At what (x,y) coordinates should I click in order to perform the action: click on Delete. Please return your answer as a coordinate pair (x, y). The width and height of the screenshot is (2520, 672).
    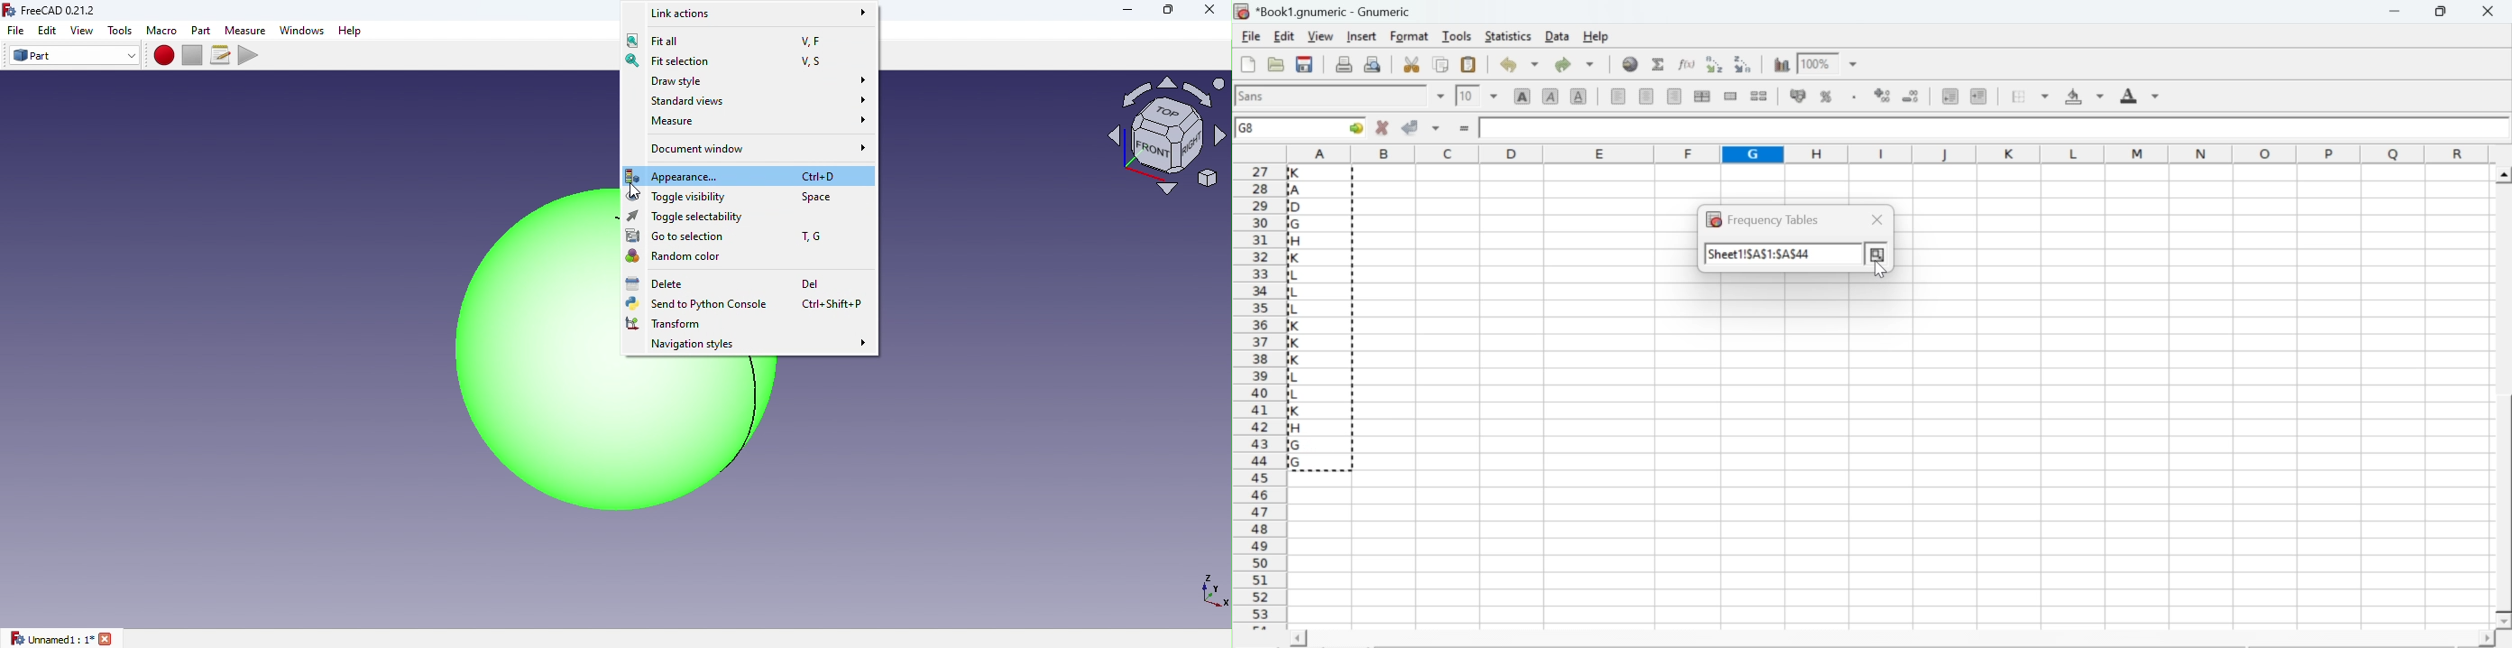
    Looking at the image, I should click on (736, 284).